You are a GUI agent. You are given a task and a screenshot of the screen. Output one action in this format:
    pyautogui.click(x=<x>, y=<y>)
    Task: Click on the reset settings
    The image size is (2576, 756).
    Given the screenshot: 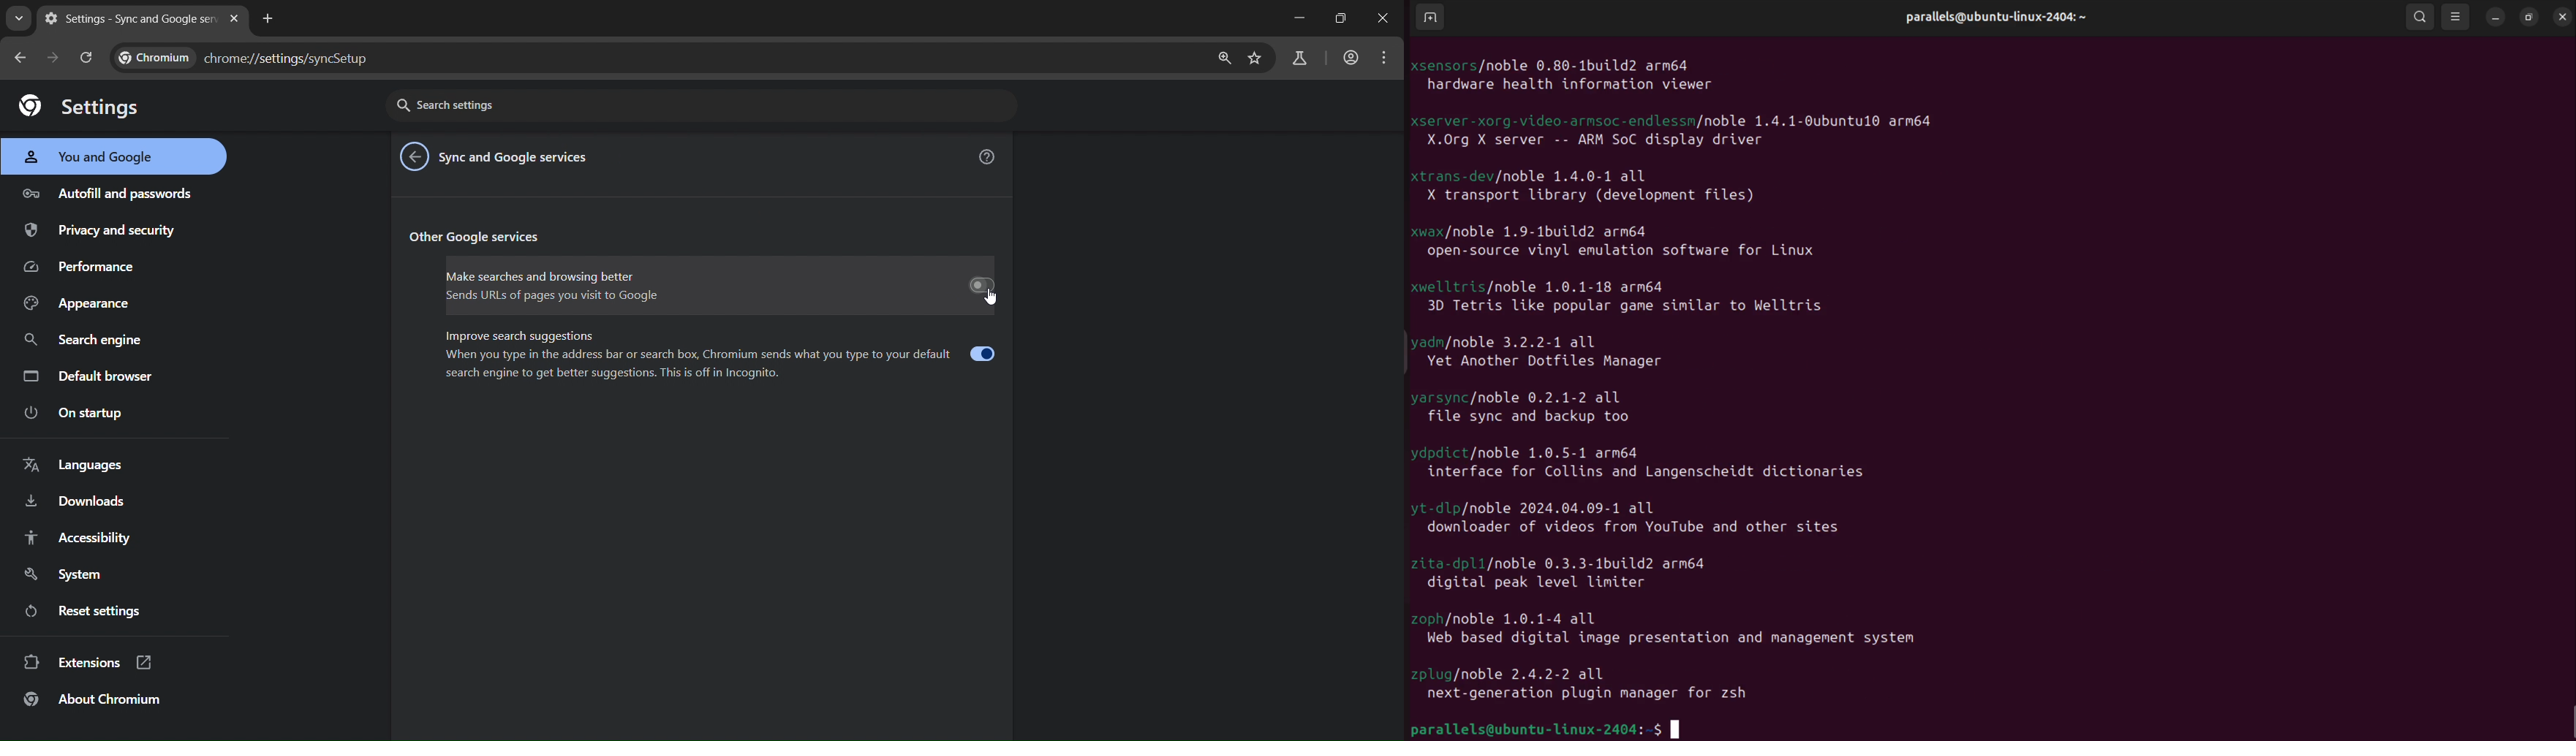 What is the action you would take?
    pyautogui.click(x=94, y=610)
    